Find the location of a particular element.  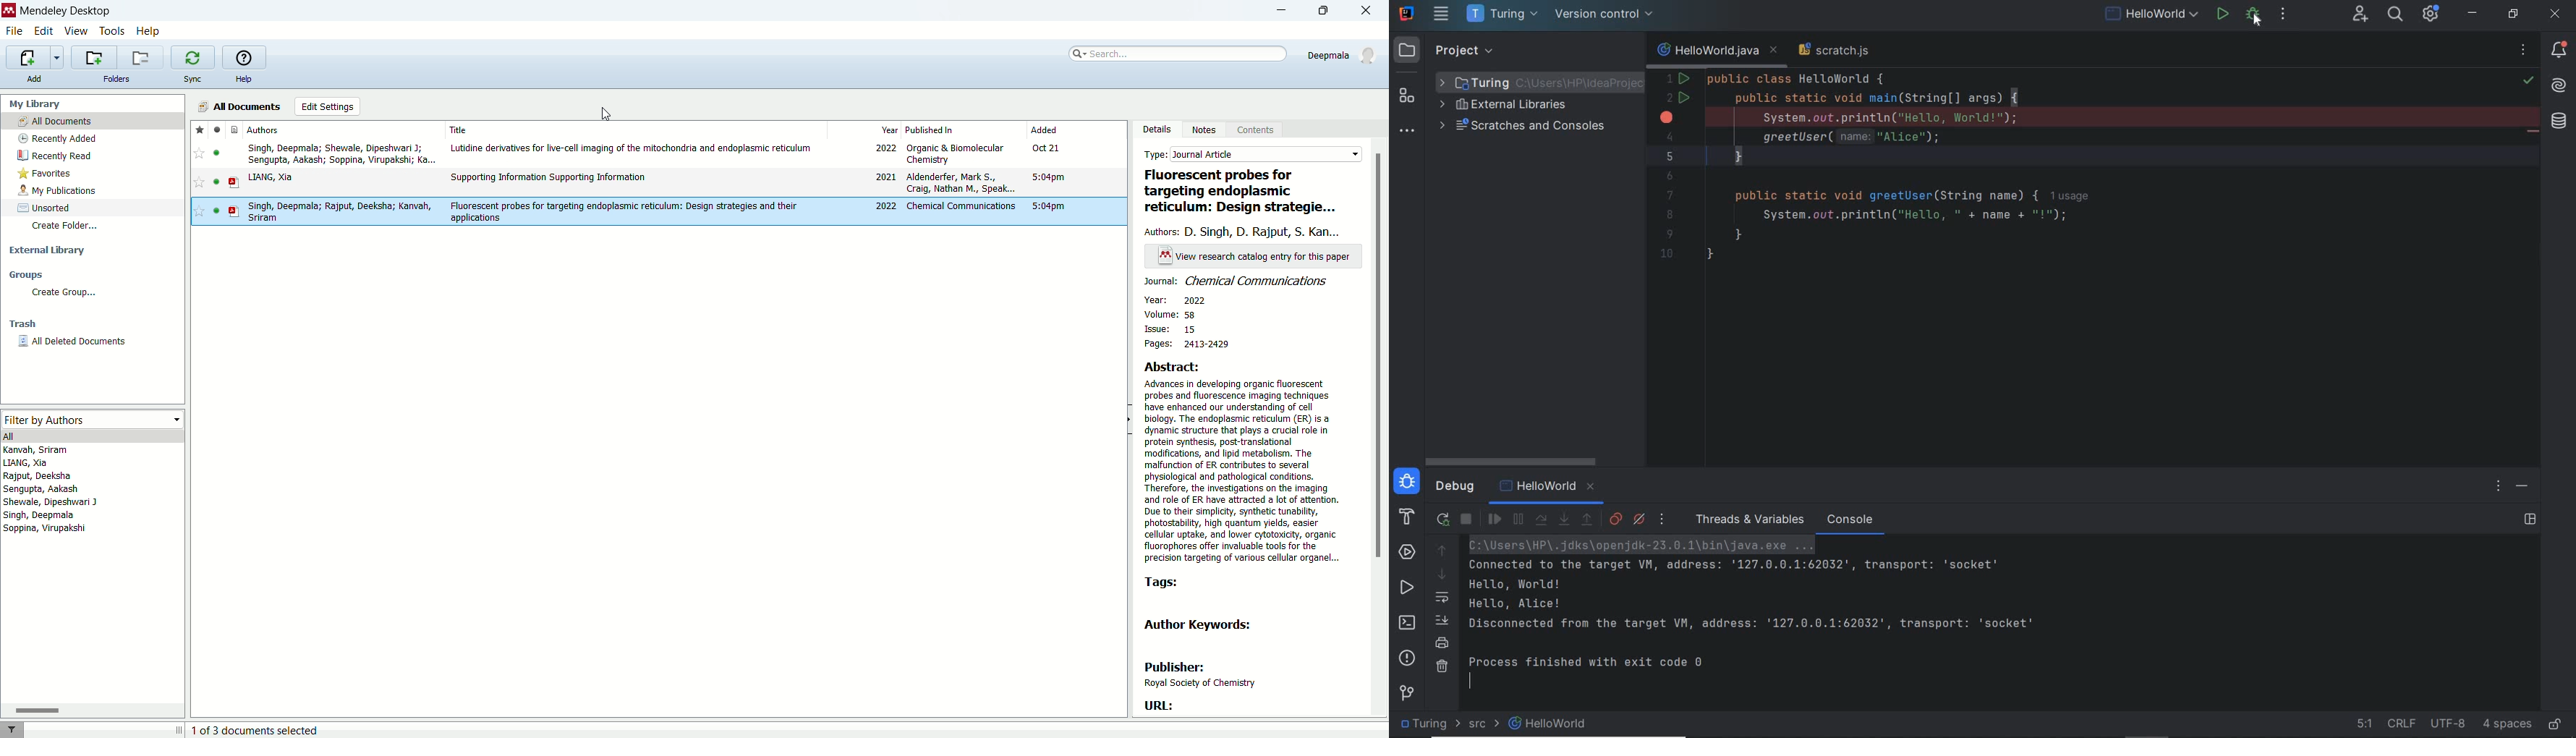

build is located at coordinates (1404, 519).